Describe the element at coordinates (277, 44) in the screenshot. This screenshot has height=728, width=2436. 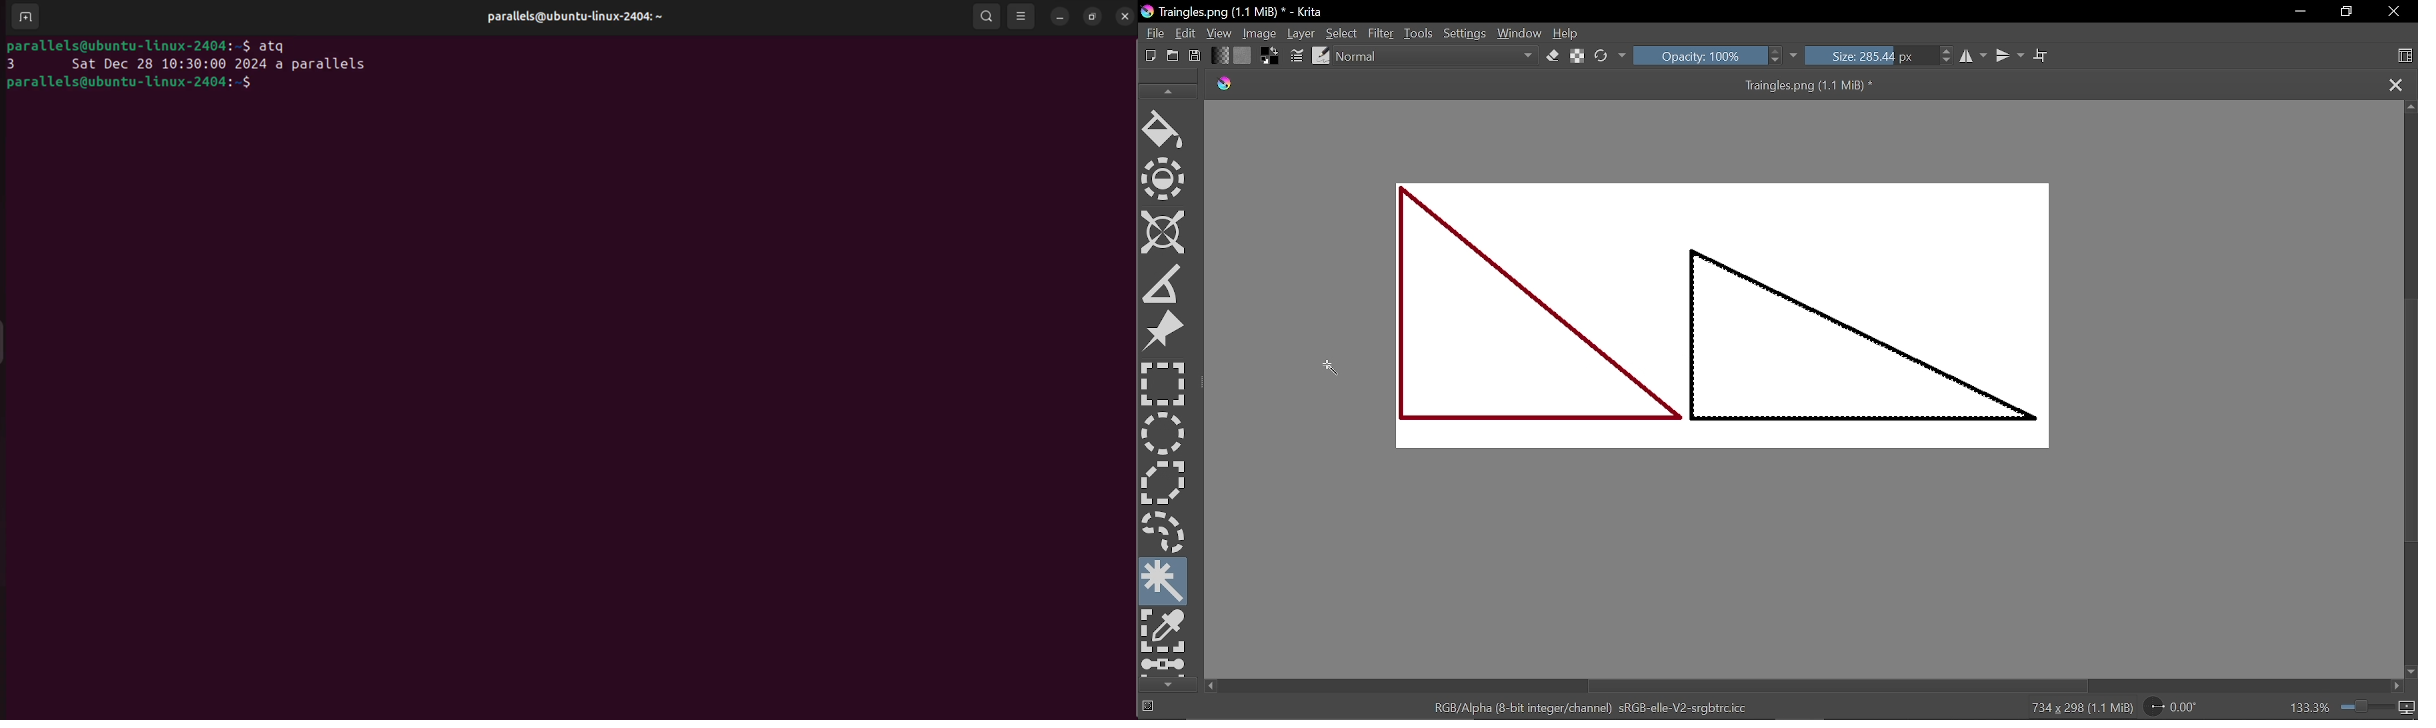
I see `atq` at that location.